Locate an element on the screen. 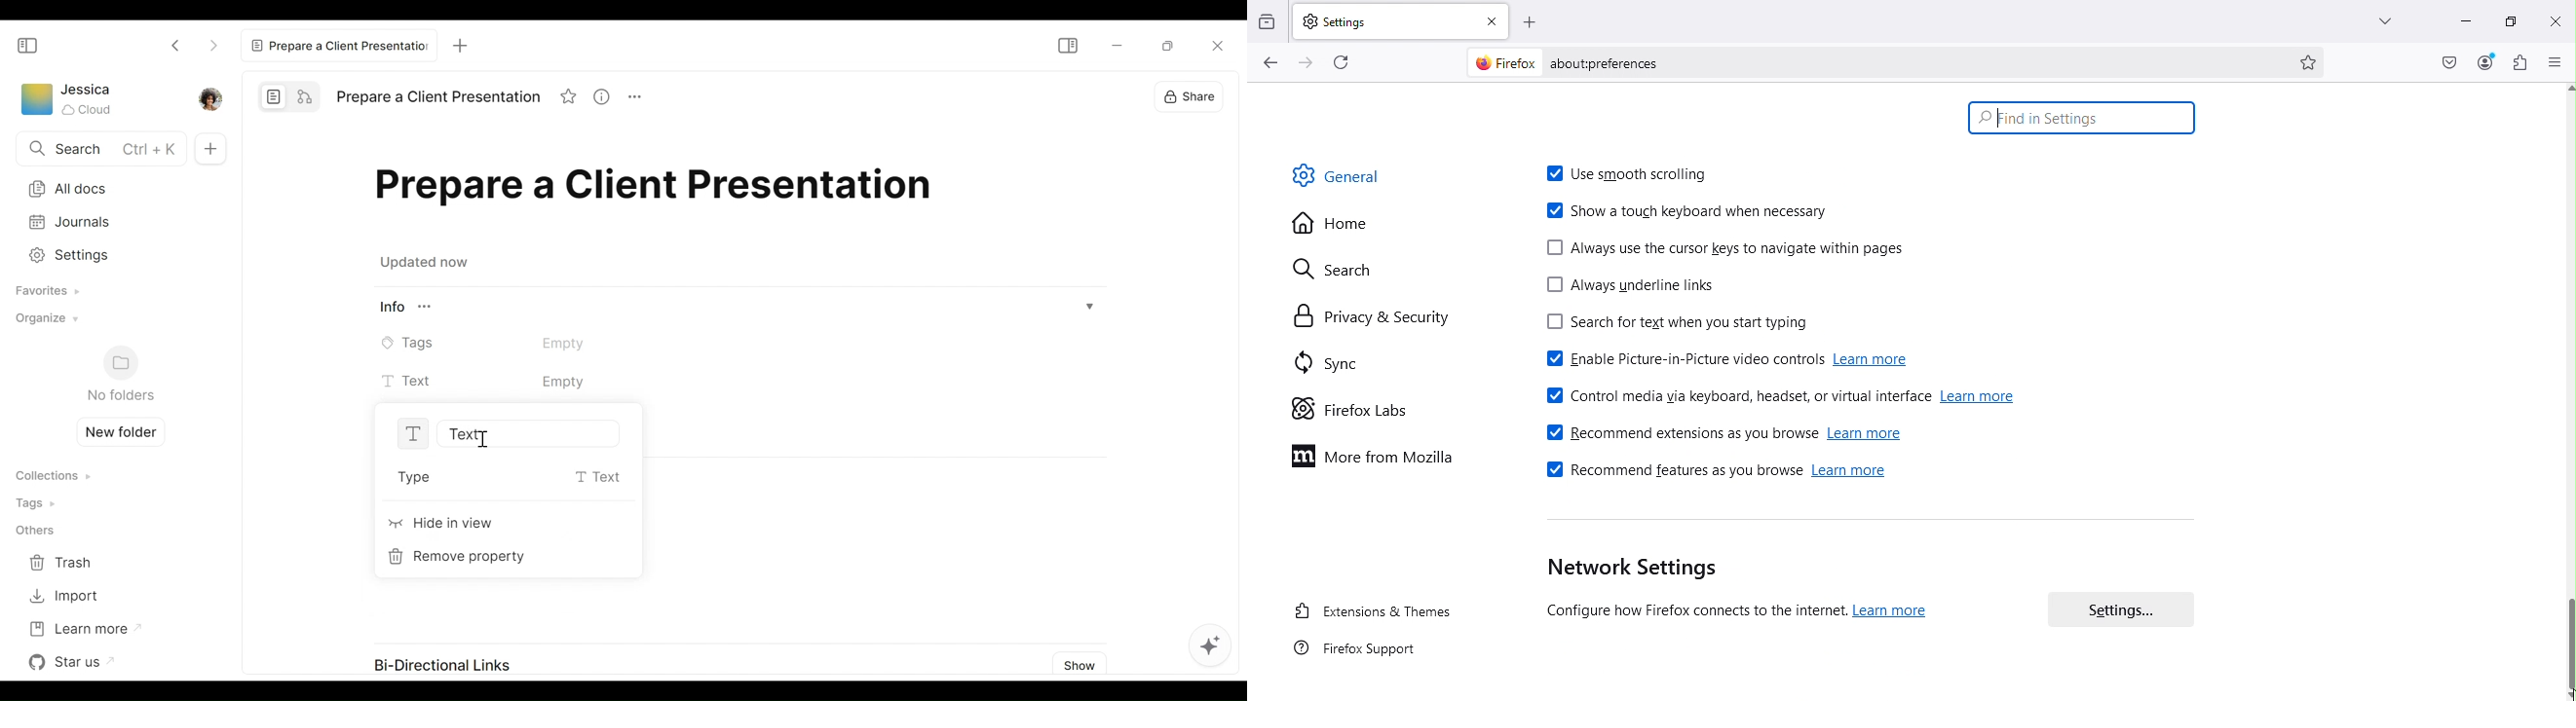 This screenshot has height=728, width=2576. learn more is located at coordinates (1852, 474).